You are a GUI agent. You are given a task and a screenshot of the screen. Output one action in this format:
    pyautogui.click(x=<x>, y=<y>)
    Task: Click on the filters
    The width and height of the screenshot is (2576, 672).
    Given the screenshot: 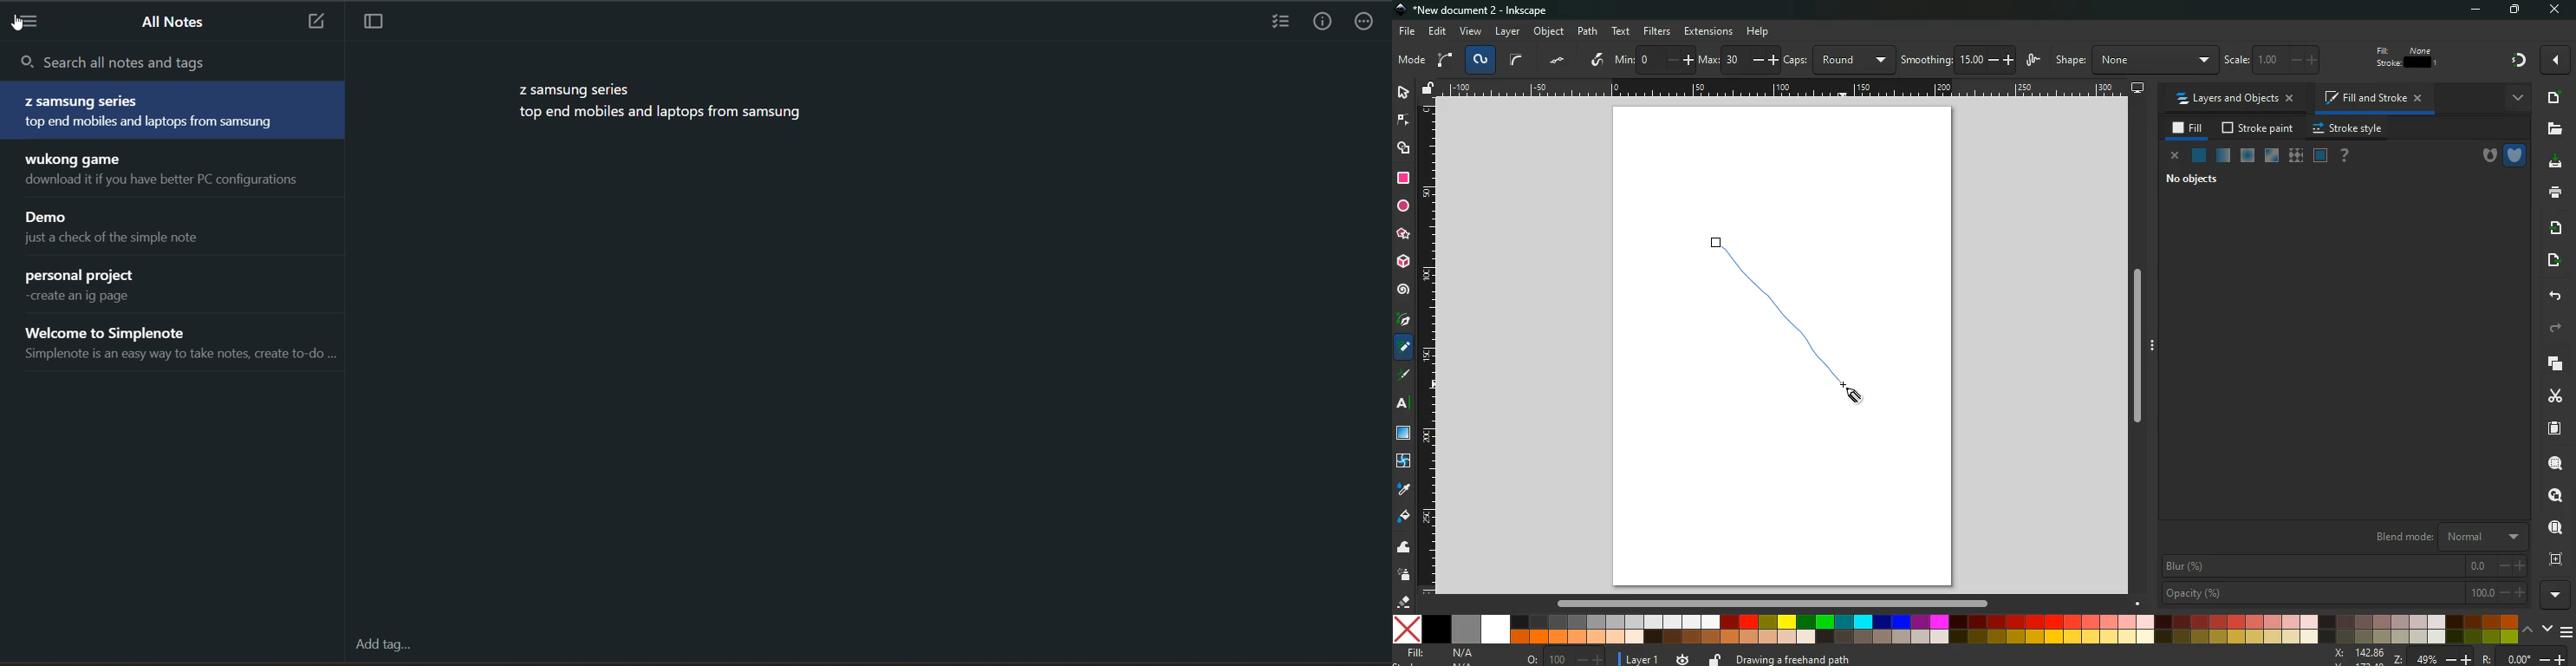 What is the action you would take?
    pyautogui.click(x=1656, y=31)
    